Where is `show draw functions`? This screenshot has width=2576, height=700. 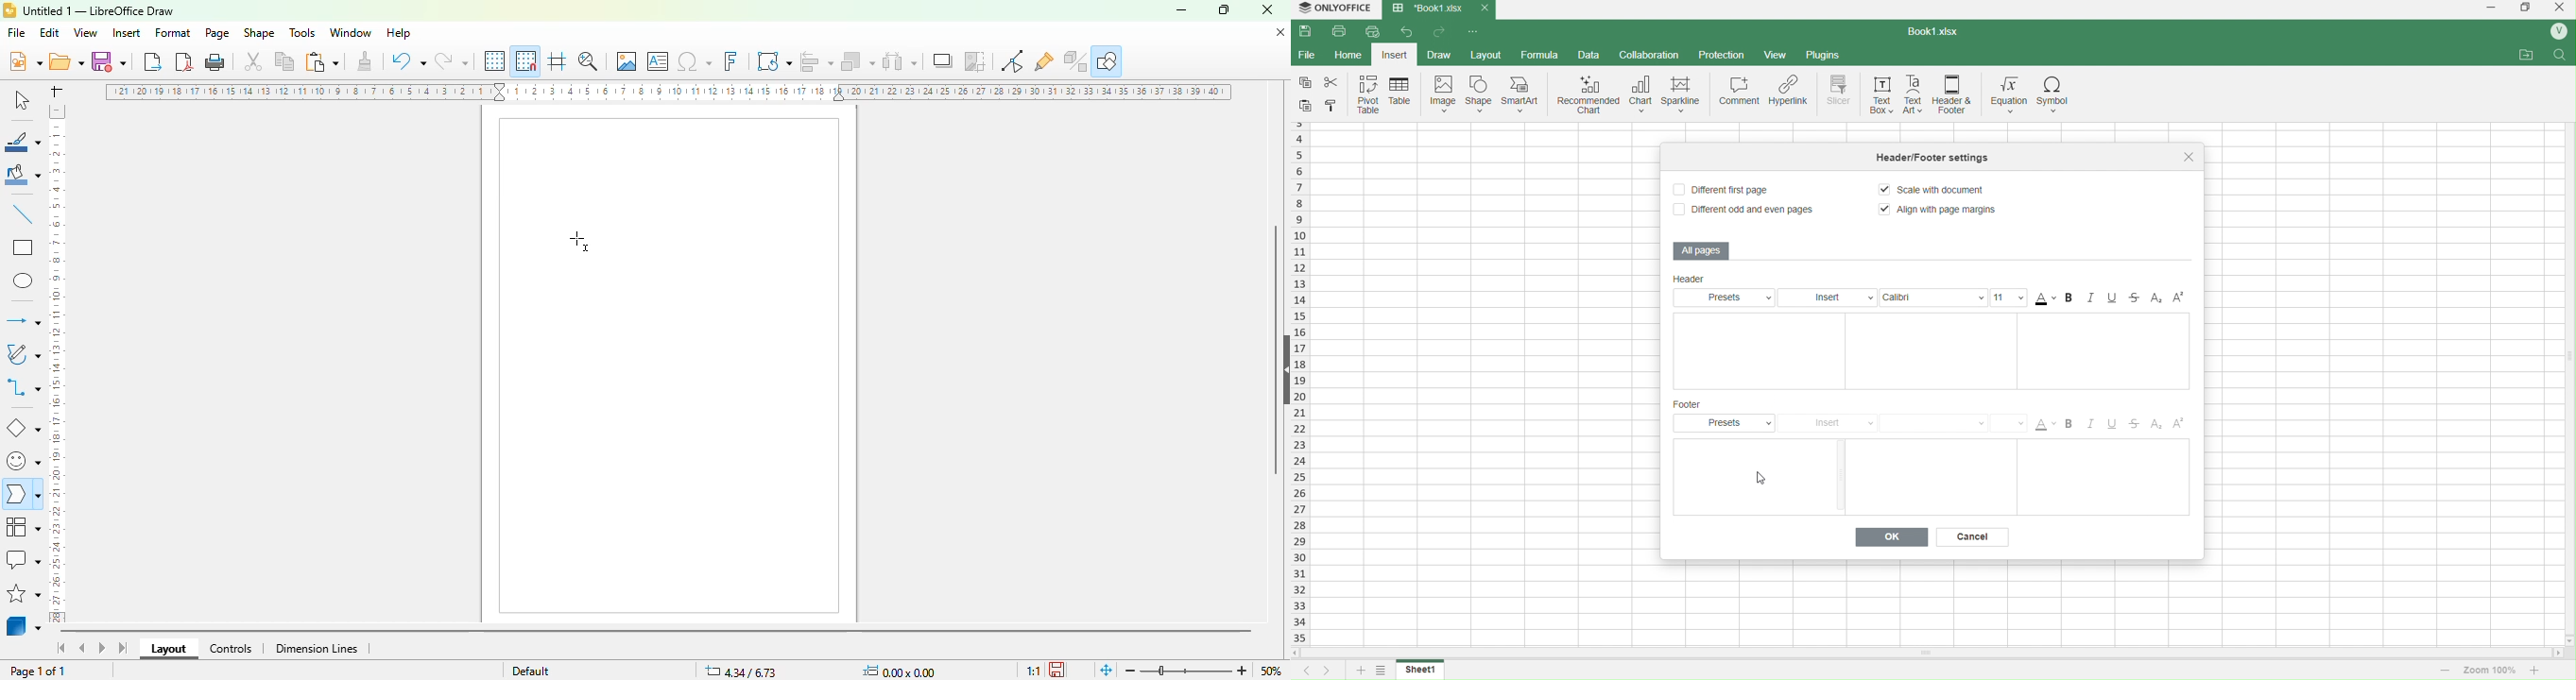
show draw functions is located at coordinates (1108, 60).